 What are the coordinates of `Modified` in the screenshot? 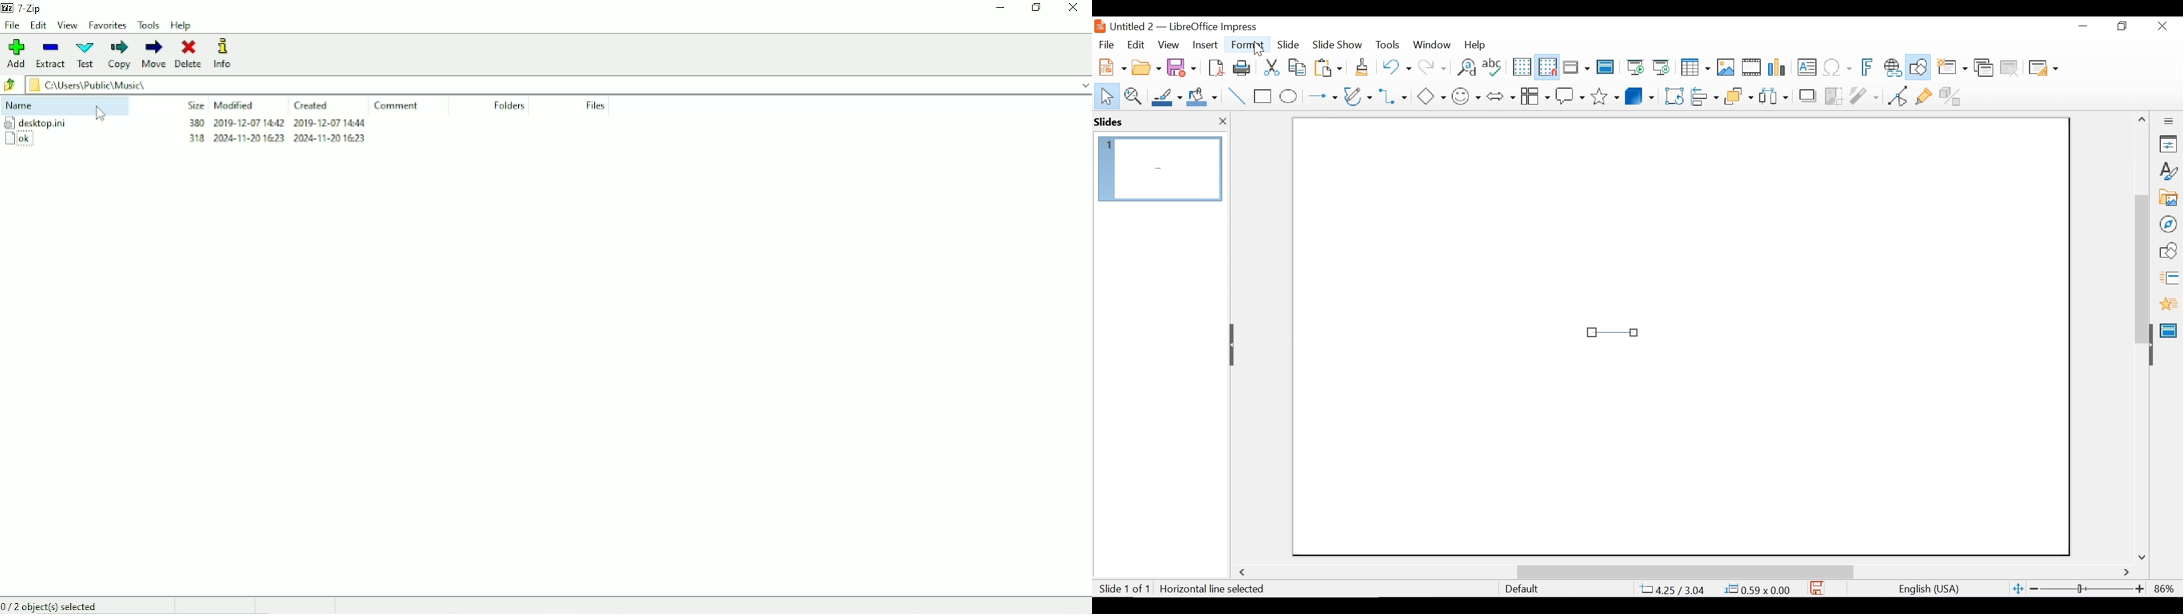 It's located at (234, 105).